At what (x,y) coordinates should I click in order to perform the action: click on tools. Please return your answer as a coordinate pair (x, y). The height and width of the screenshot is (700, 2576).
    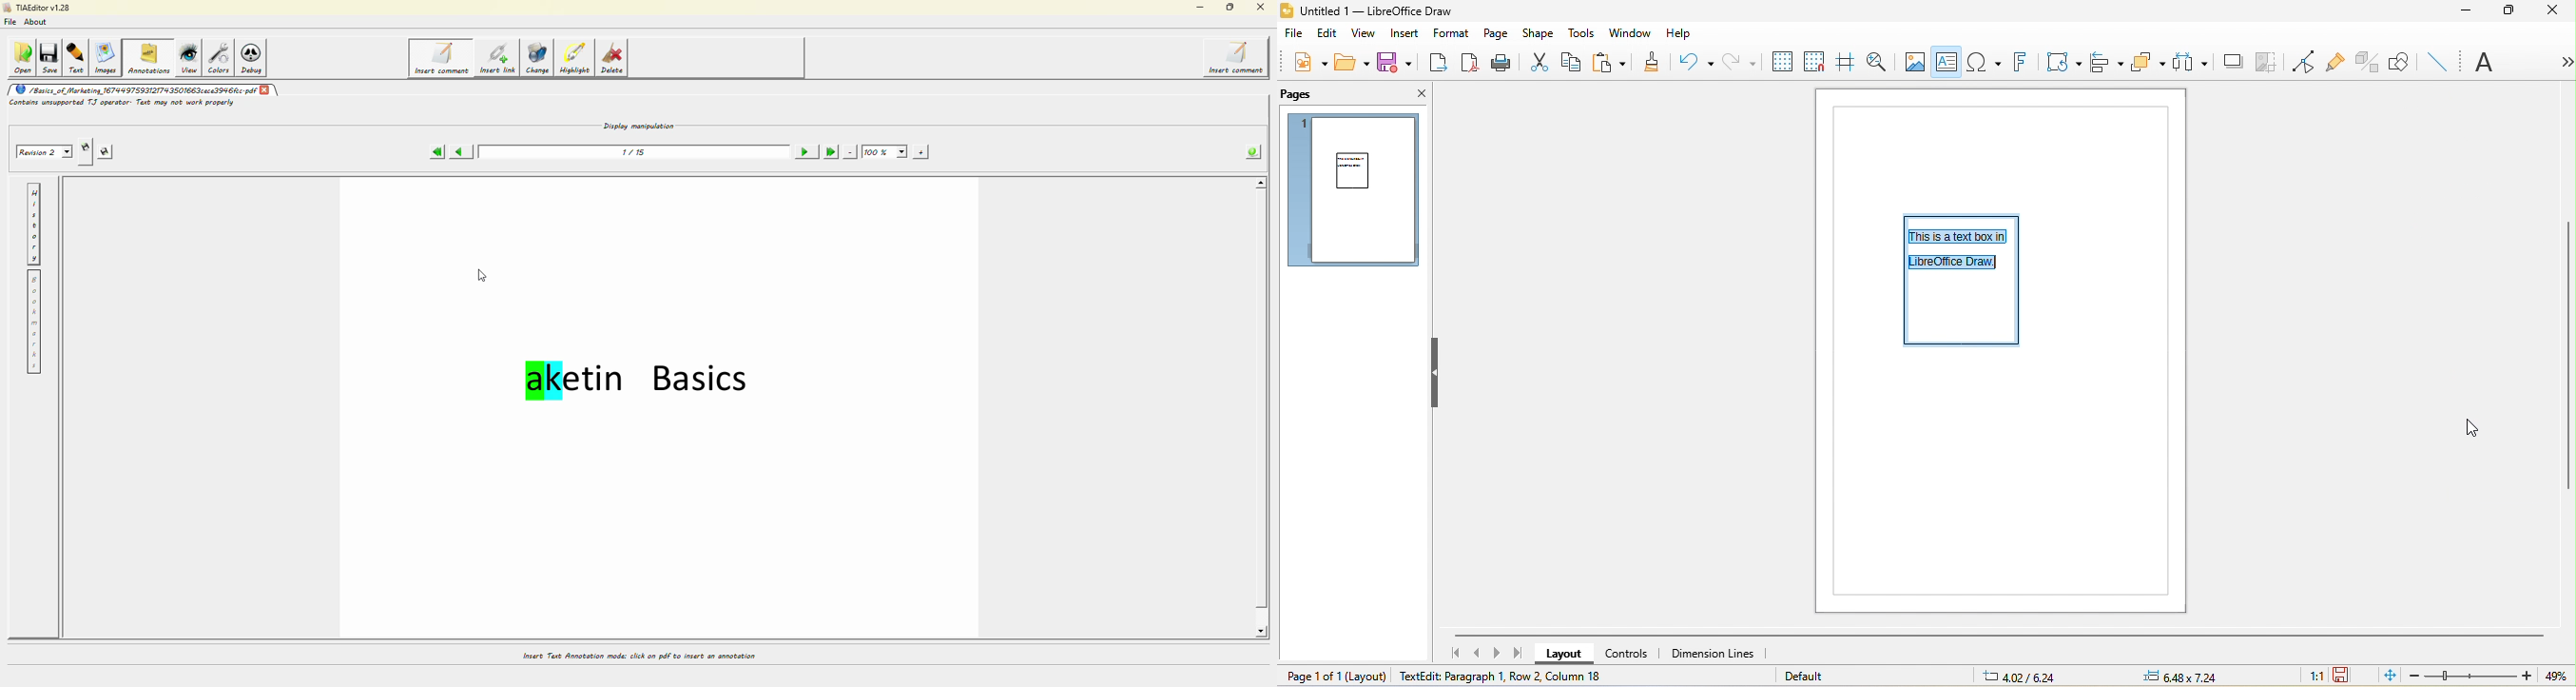
    Looking at the image, I should click on (1581, 34).